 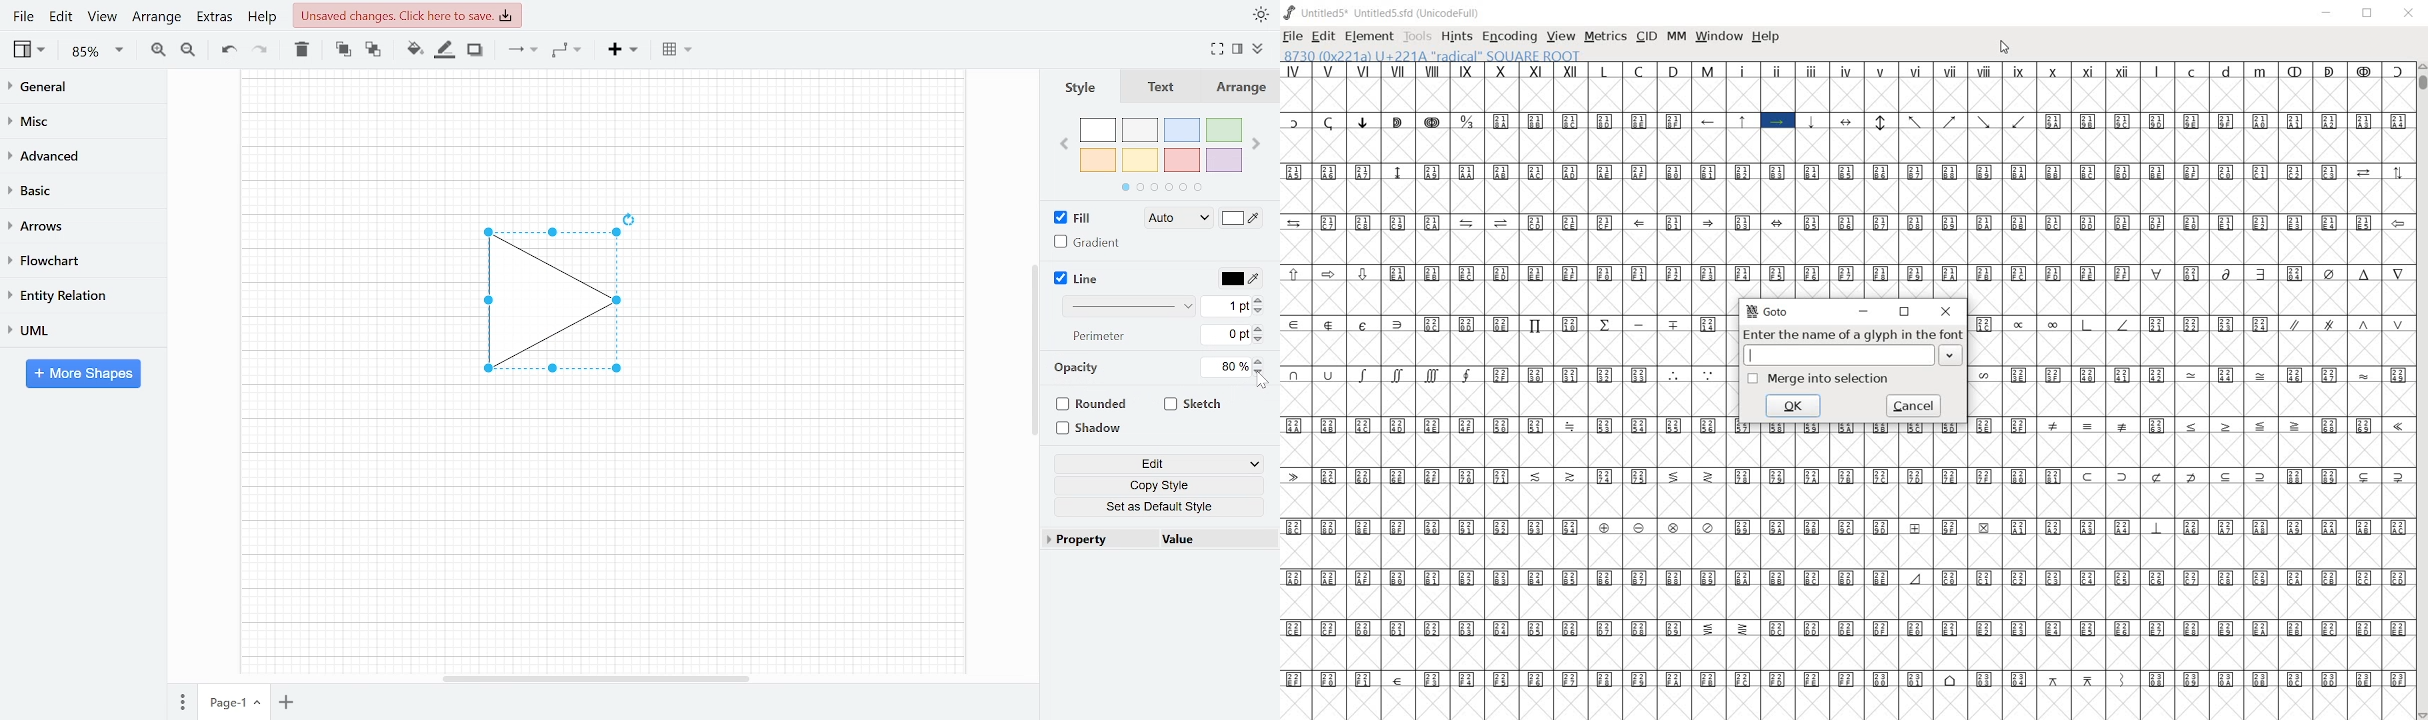 What do you see at coordinates (300, 49) in the screenshot?
I see `Delete` at bounding box center [300, 49].